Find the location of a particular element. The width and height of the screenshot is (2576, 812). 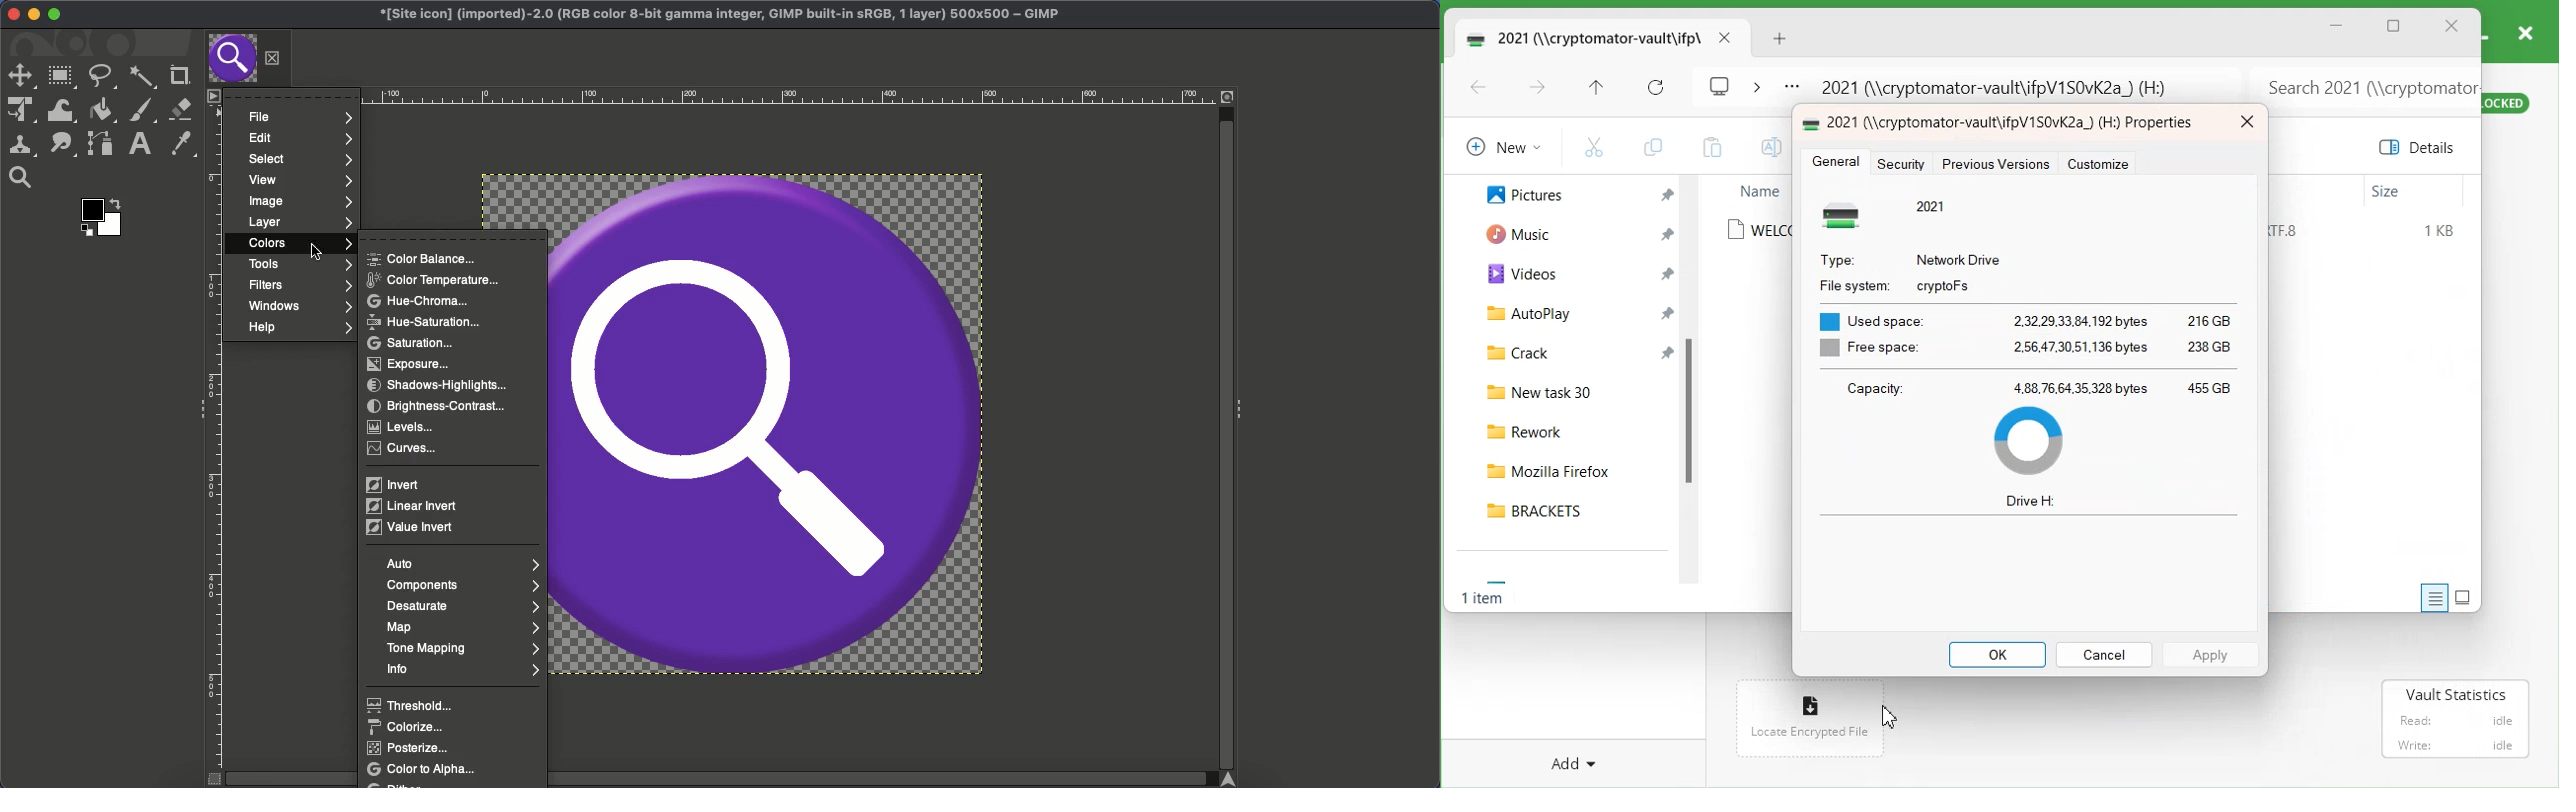

General is located at coordinates (1836, 163).